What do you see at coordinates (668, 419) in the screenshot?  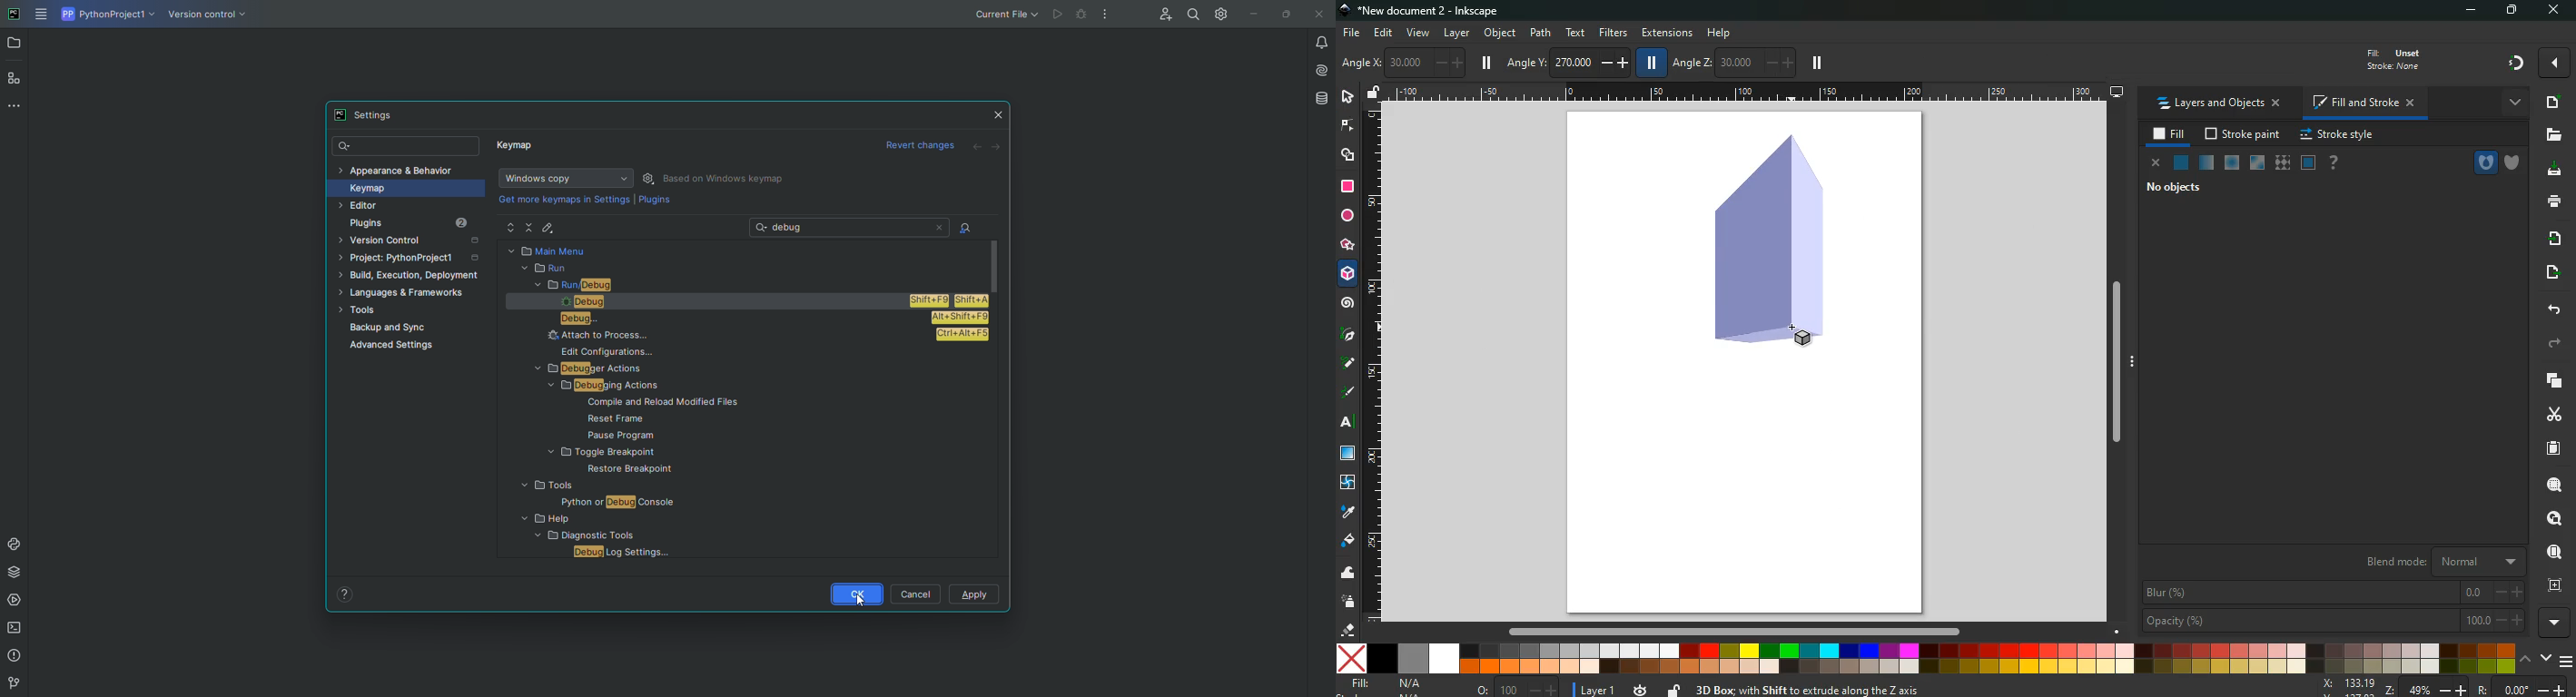 I see `FILE NAME` at bounding box center [668, 419].